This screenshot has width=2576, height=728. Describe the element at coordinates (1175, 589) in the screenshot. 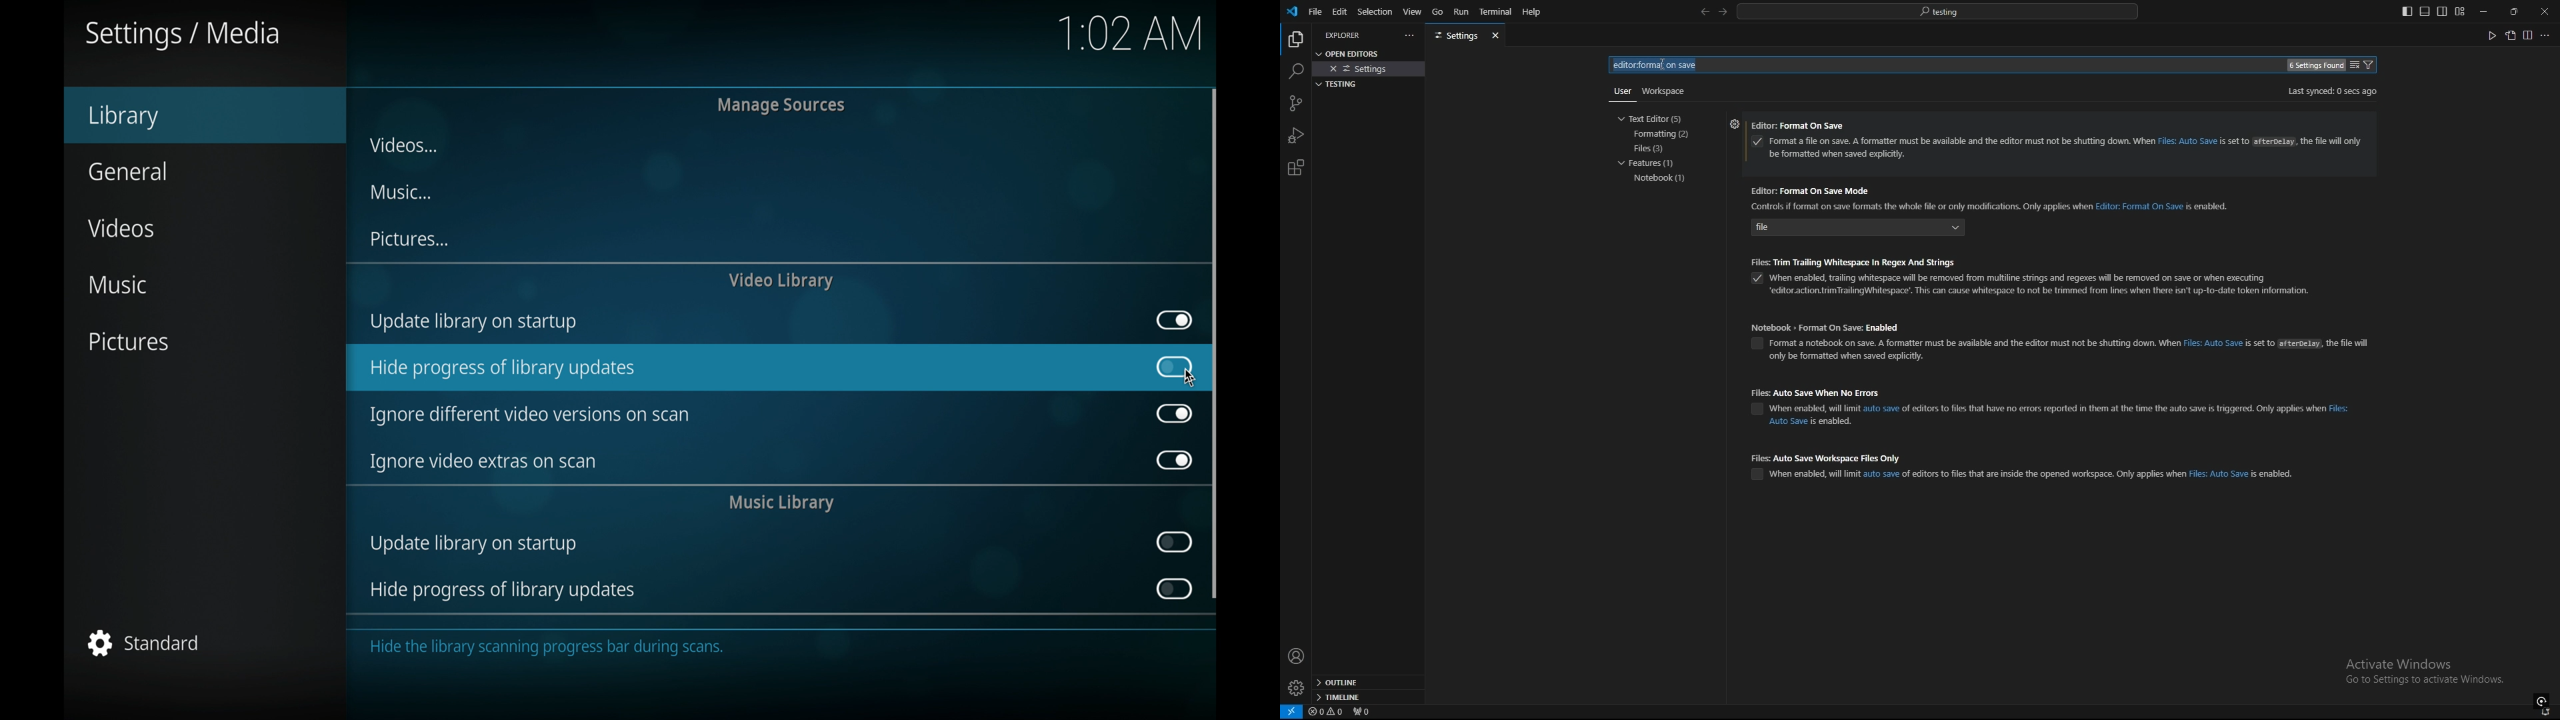

I see `toggle button` at that location.